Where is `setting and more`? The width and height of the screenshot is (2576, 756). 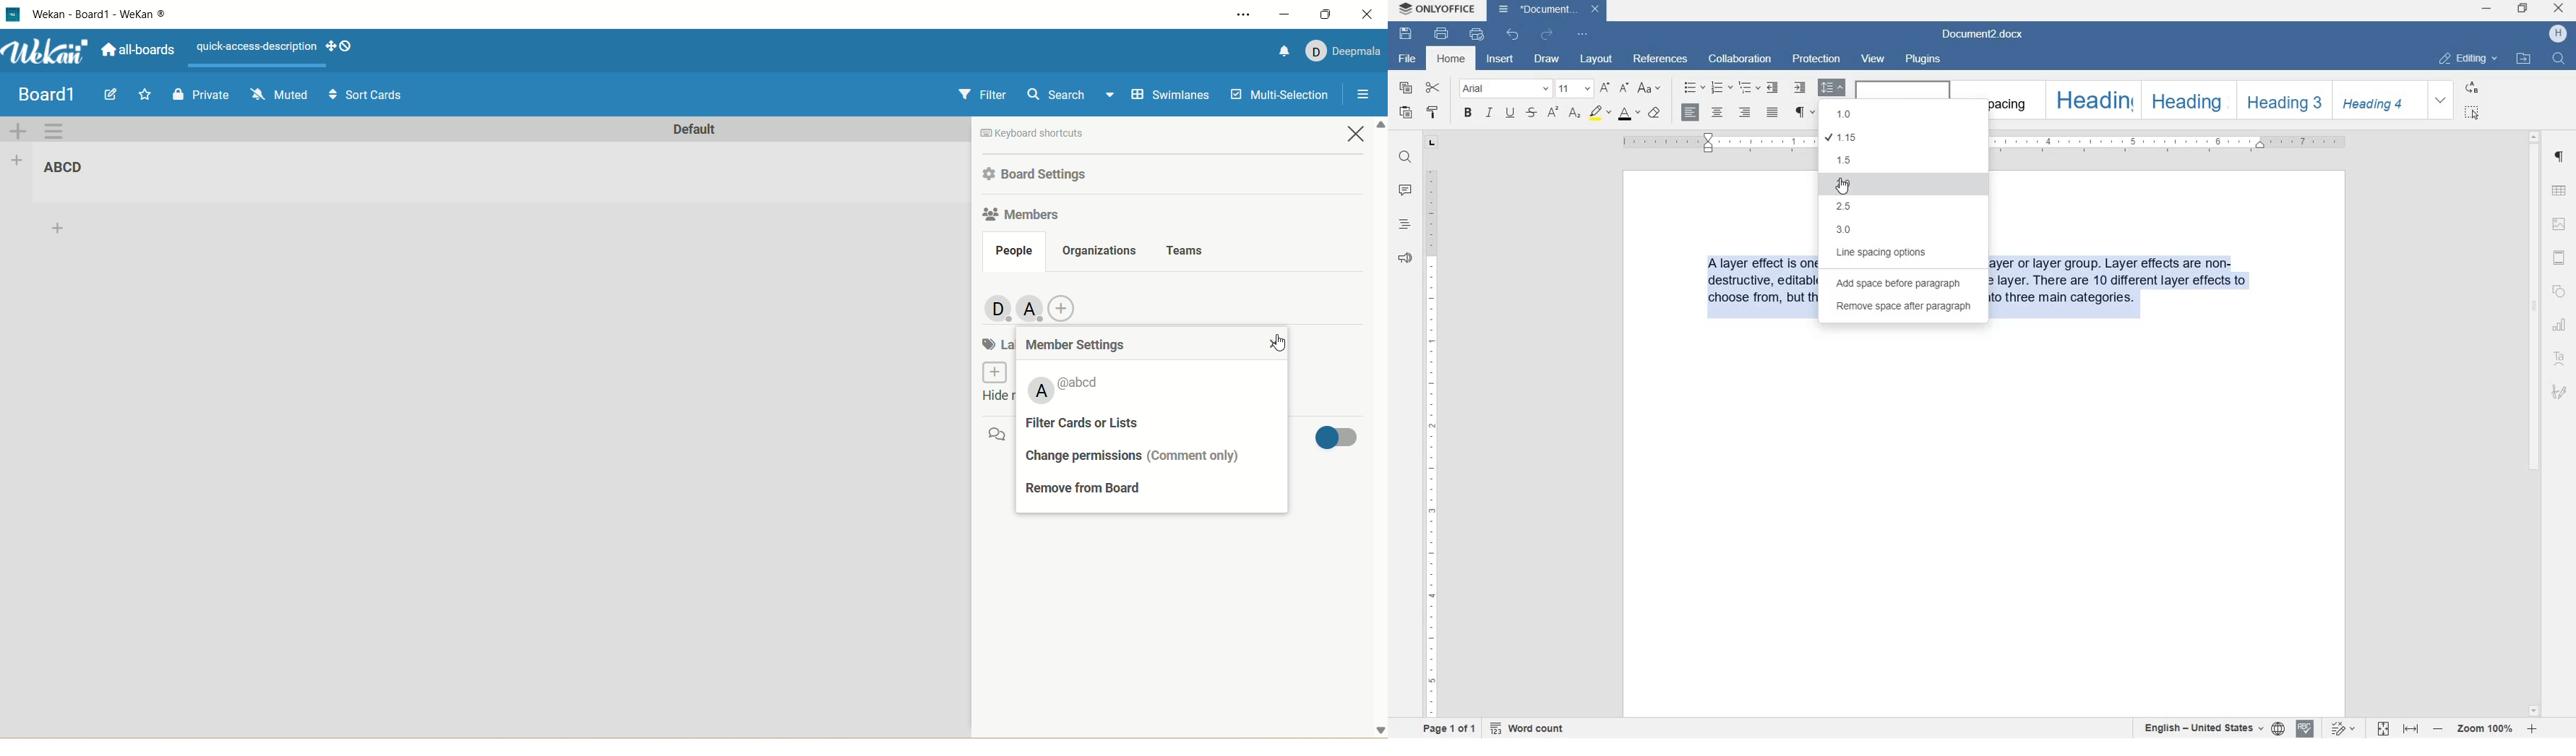 setting and more is located at coordinates (1237, 12).